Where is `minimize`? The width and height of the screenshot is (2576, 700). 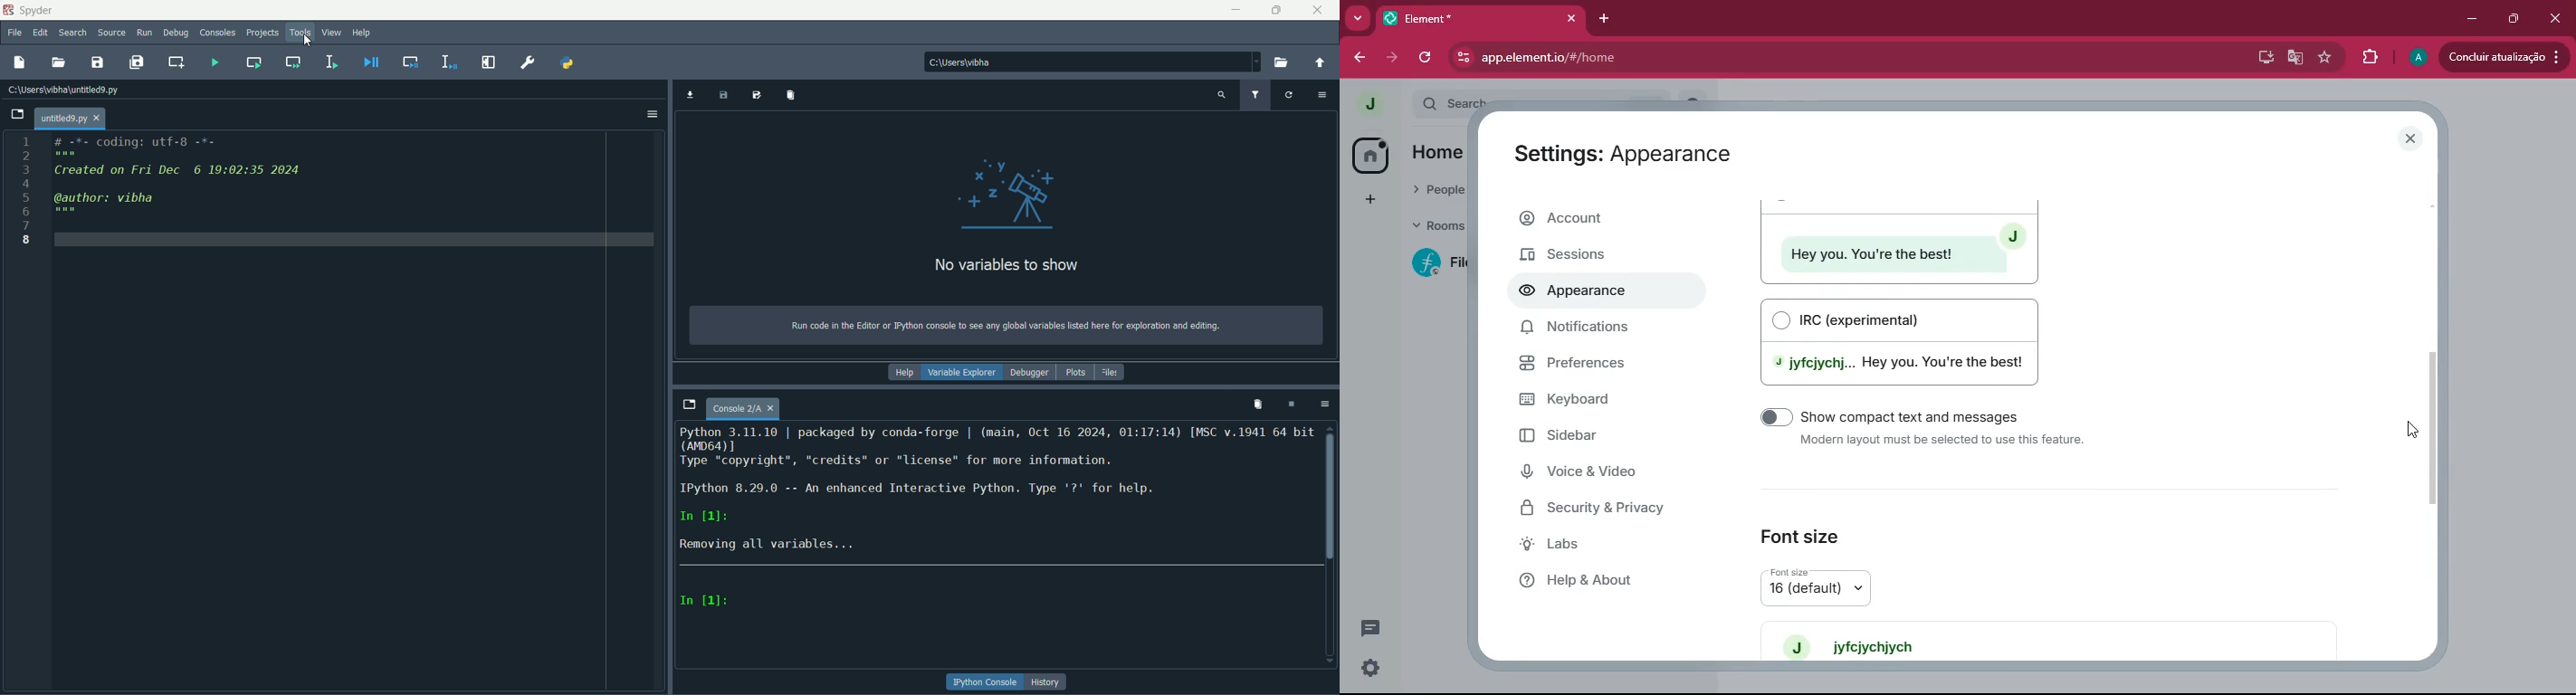
minimize is located at coordinates (1236, 10).